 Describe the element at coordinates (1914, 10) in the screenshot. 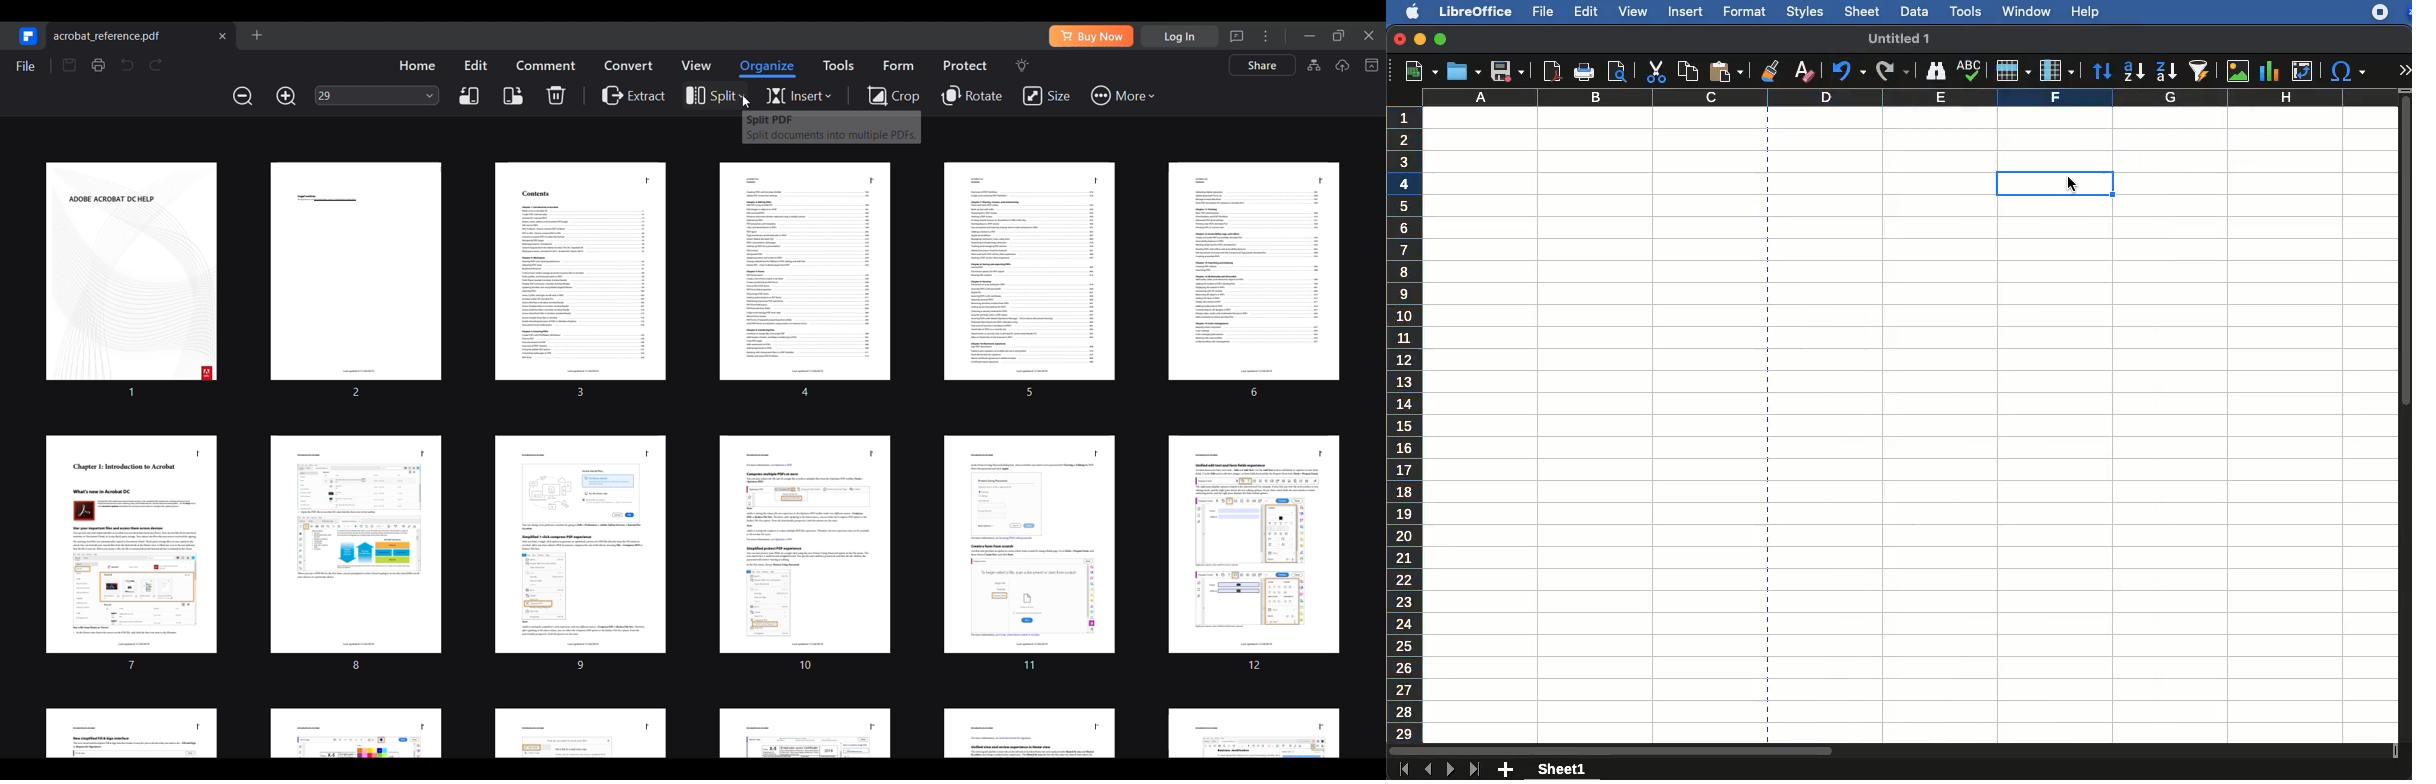

I see `data` at that location.